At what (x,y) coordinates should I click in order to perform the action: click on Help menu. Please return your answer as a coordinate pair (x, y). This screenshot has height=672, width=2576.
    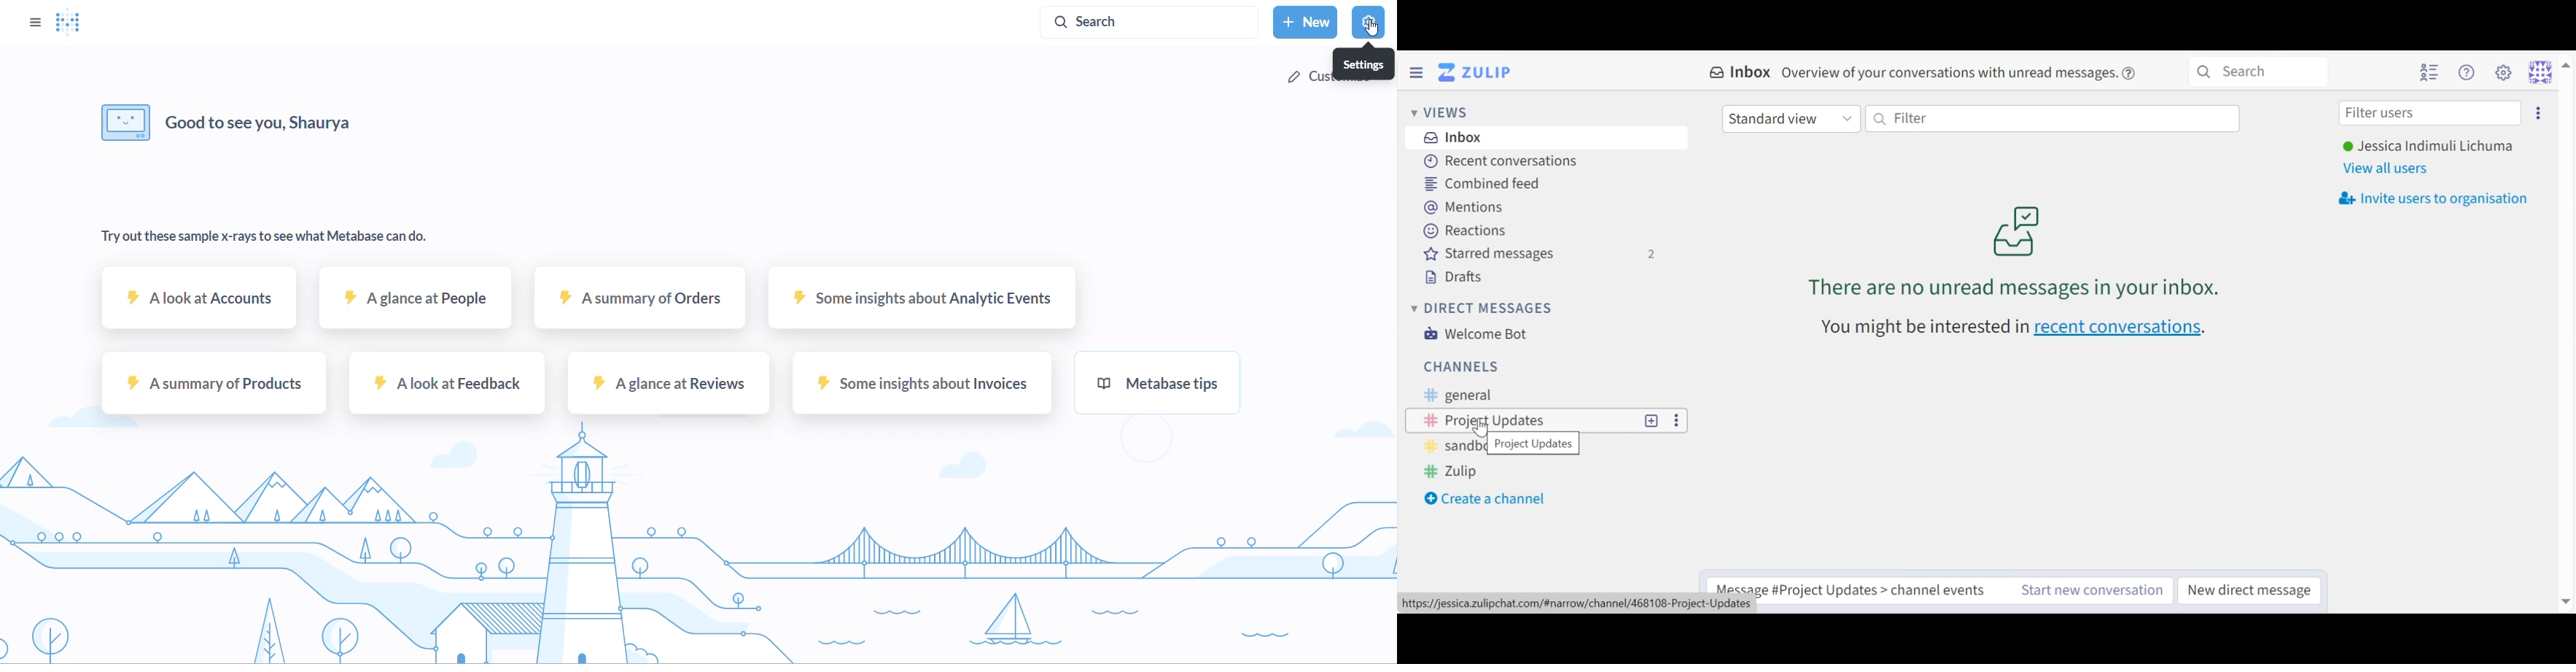
    Looking at the image, I should click on (2469, 72).